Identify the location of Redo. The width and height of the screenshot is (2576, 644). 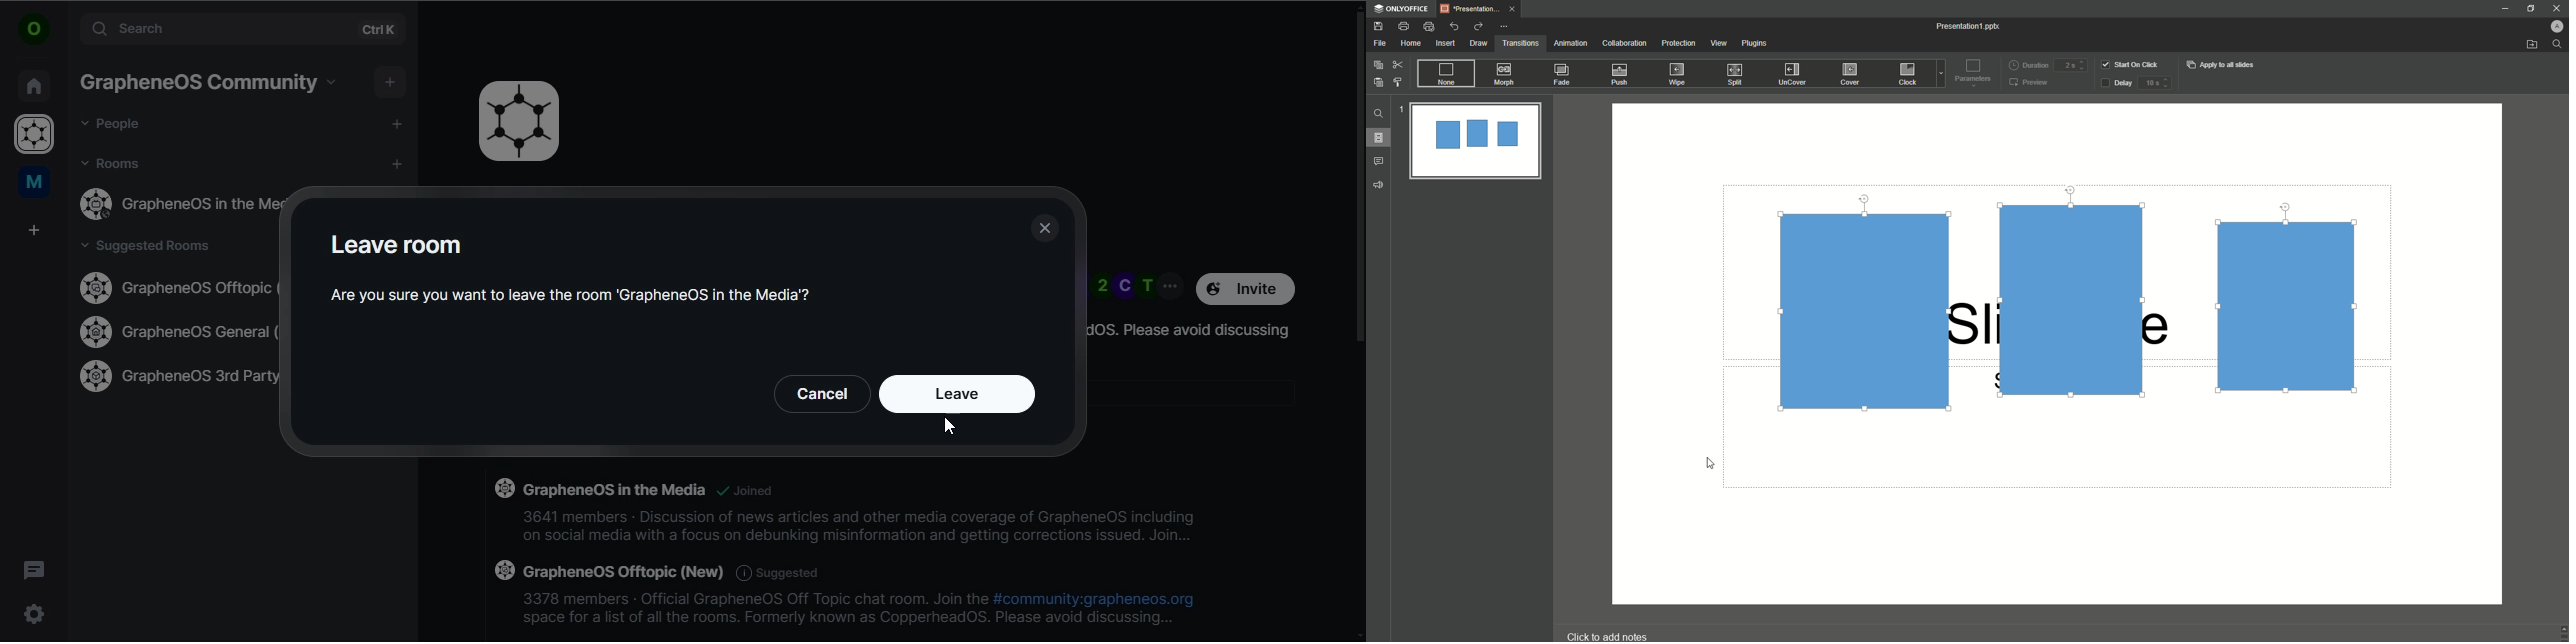
(1478, 26).